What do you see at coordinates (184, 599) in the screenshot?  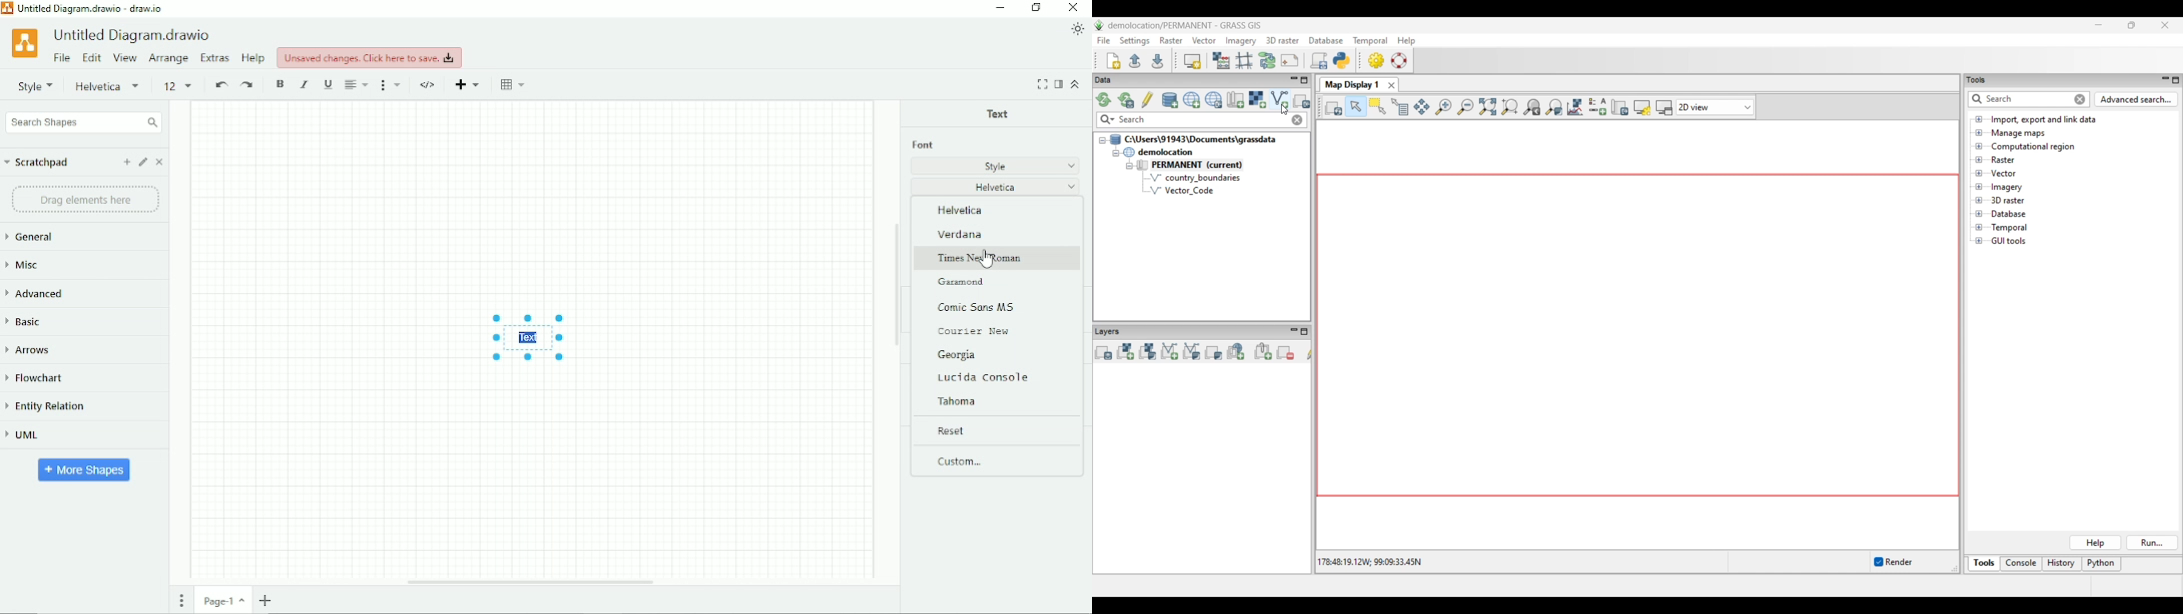 I see `Pages` at bounding box center [184, 599].